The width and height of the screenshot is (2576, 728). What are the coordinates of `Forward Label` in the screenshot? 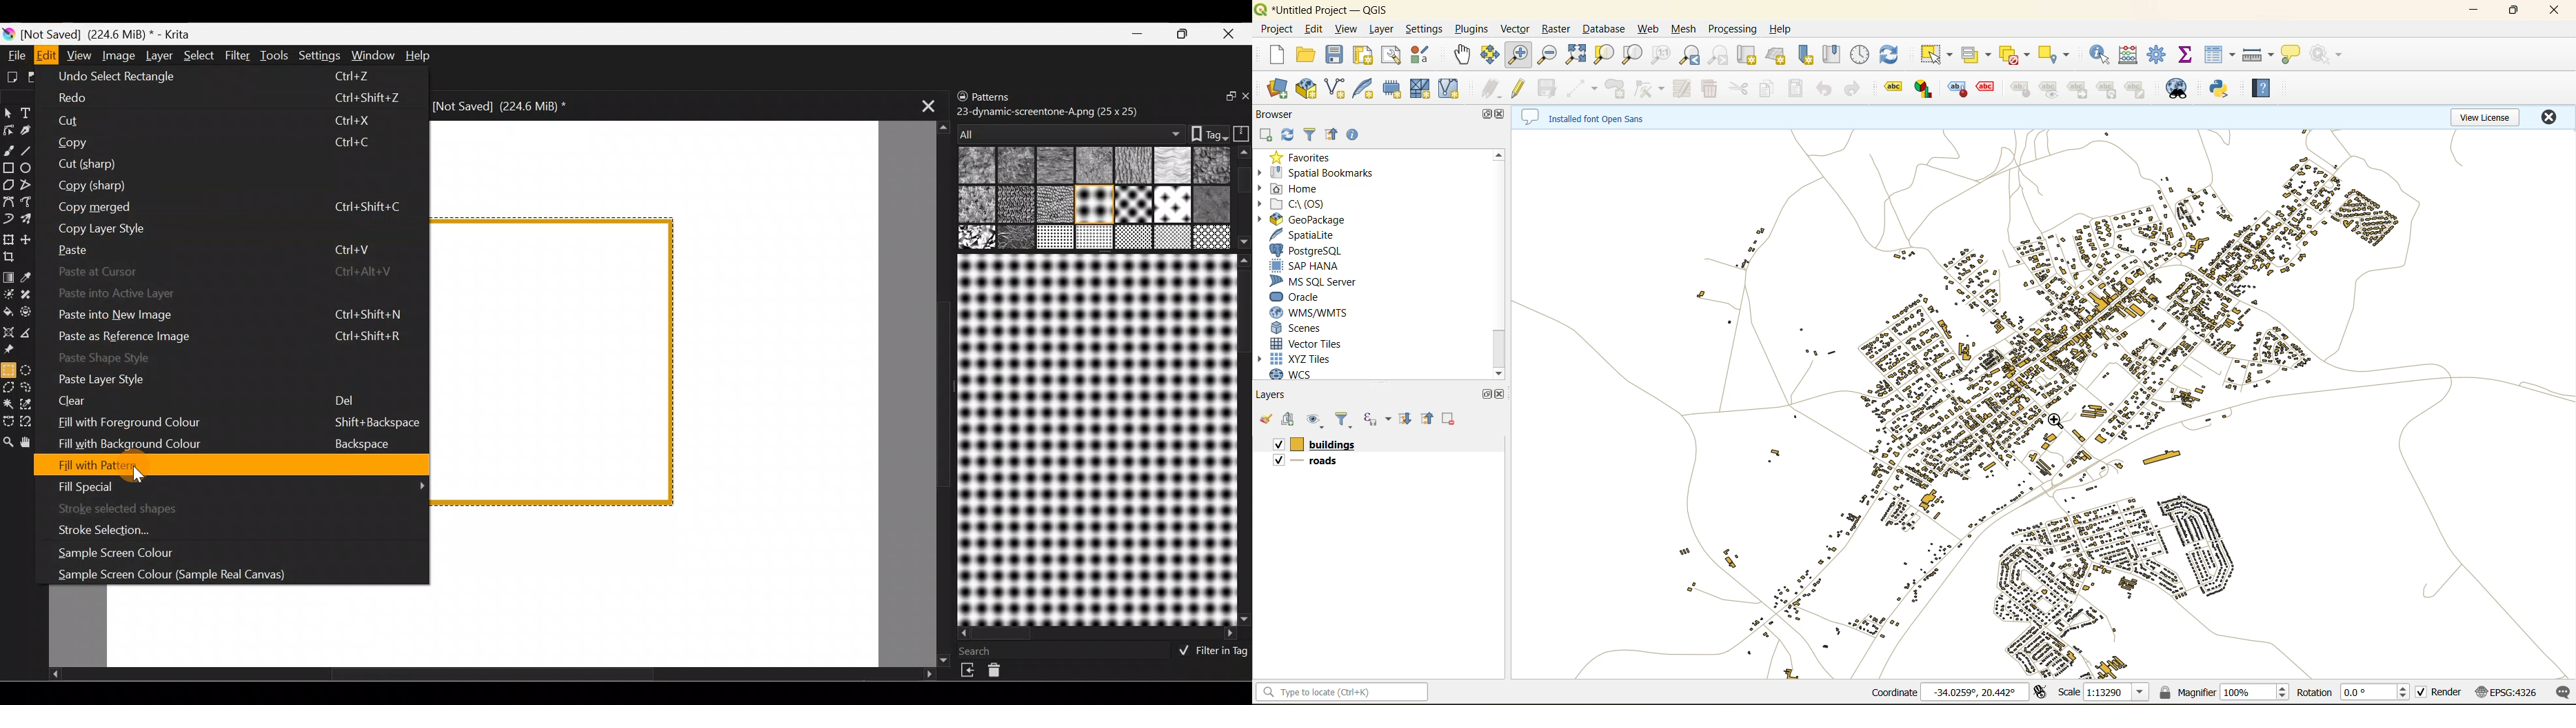 It's located at (2078, 90).